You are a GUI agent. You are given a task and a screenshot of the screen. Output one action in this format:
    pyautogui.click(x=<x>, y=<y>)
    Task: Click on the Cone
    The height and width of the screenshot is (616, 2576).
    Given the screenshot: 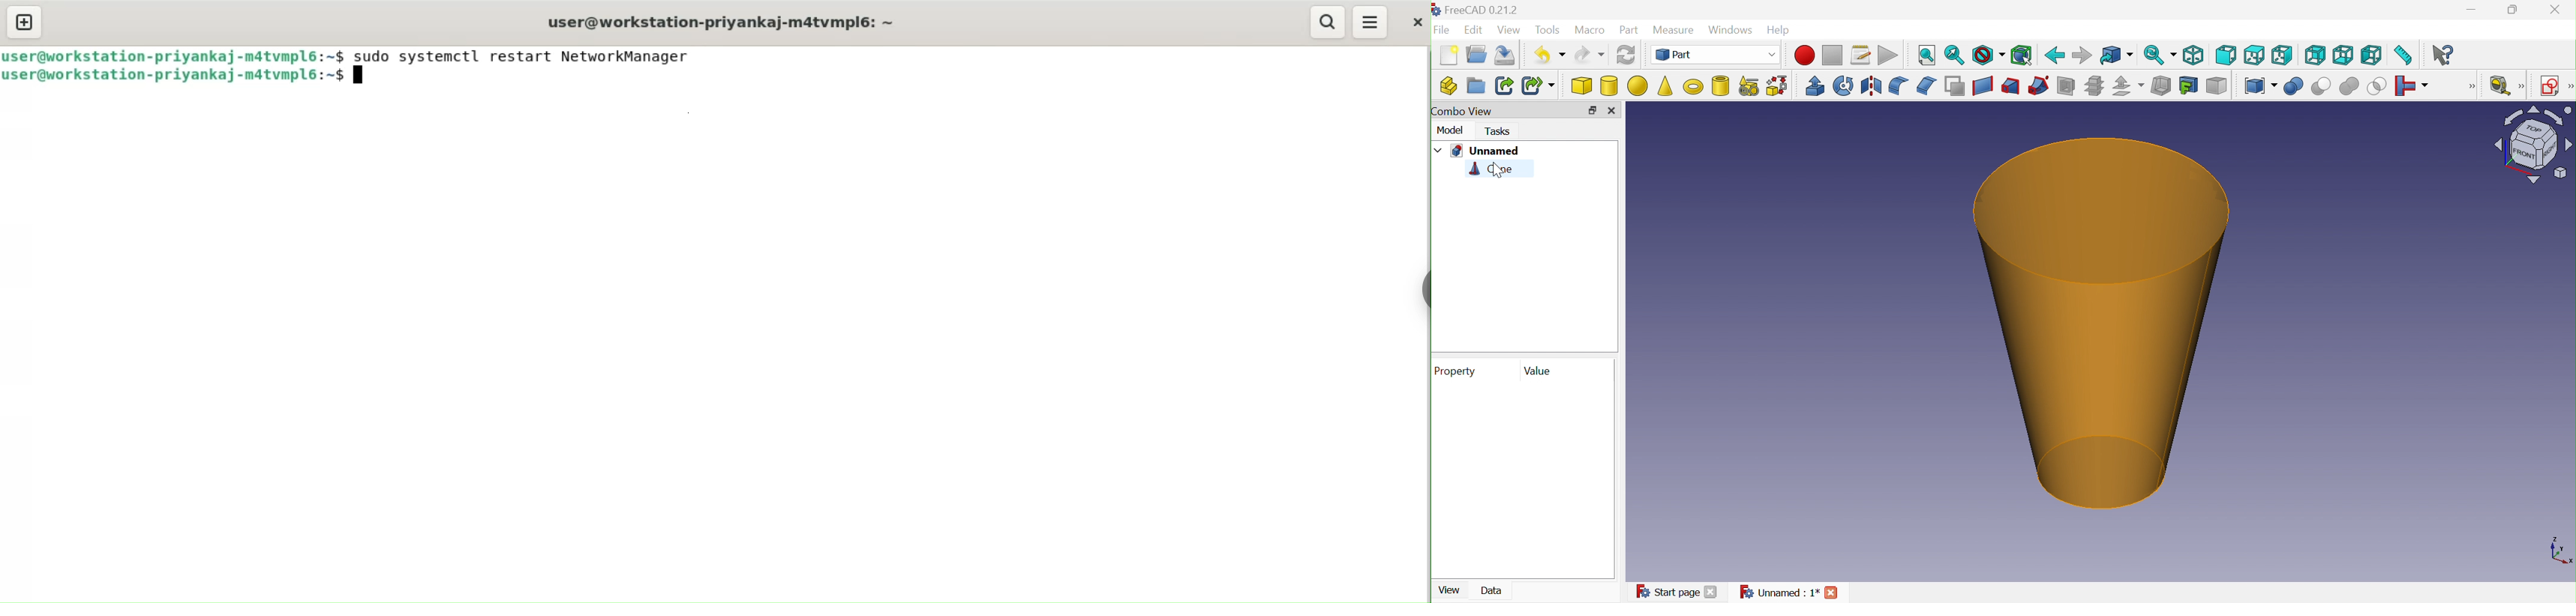 What is the action you would take?
    pyautogui.click(x=1492, y=170)
    